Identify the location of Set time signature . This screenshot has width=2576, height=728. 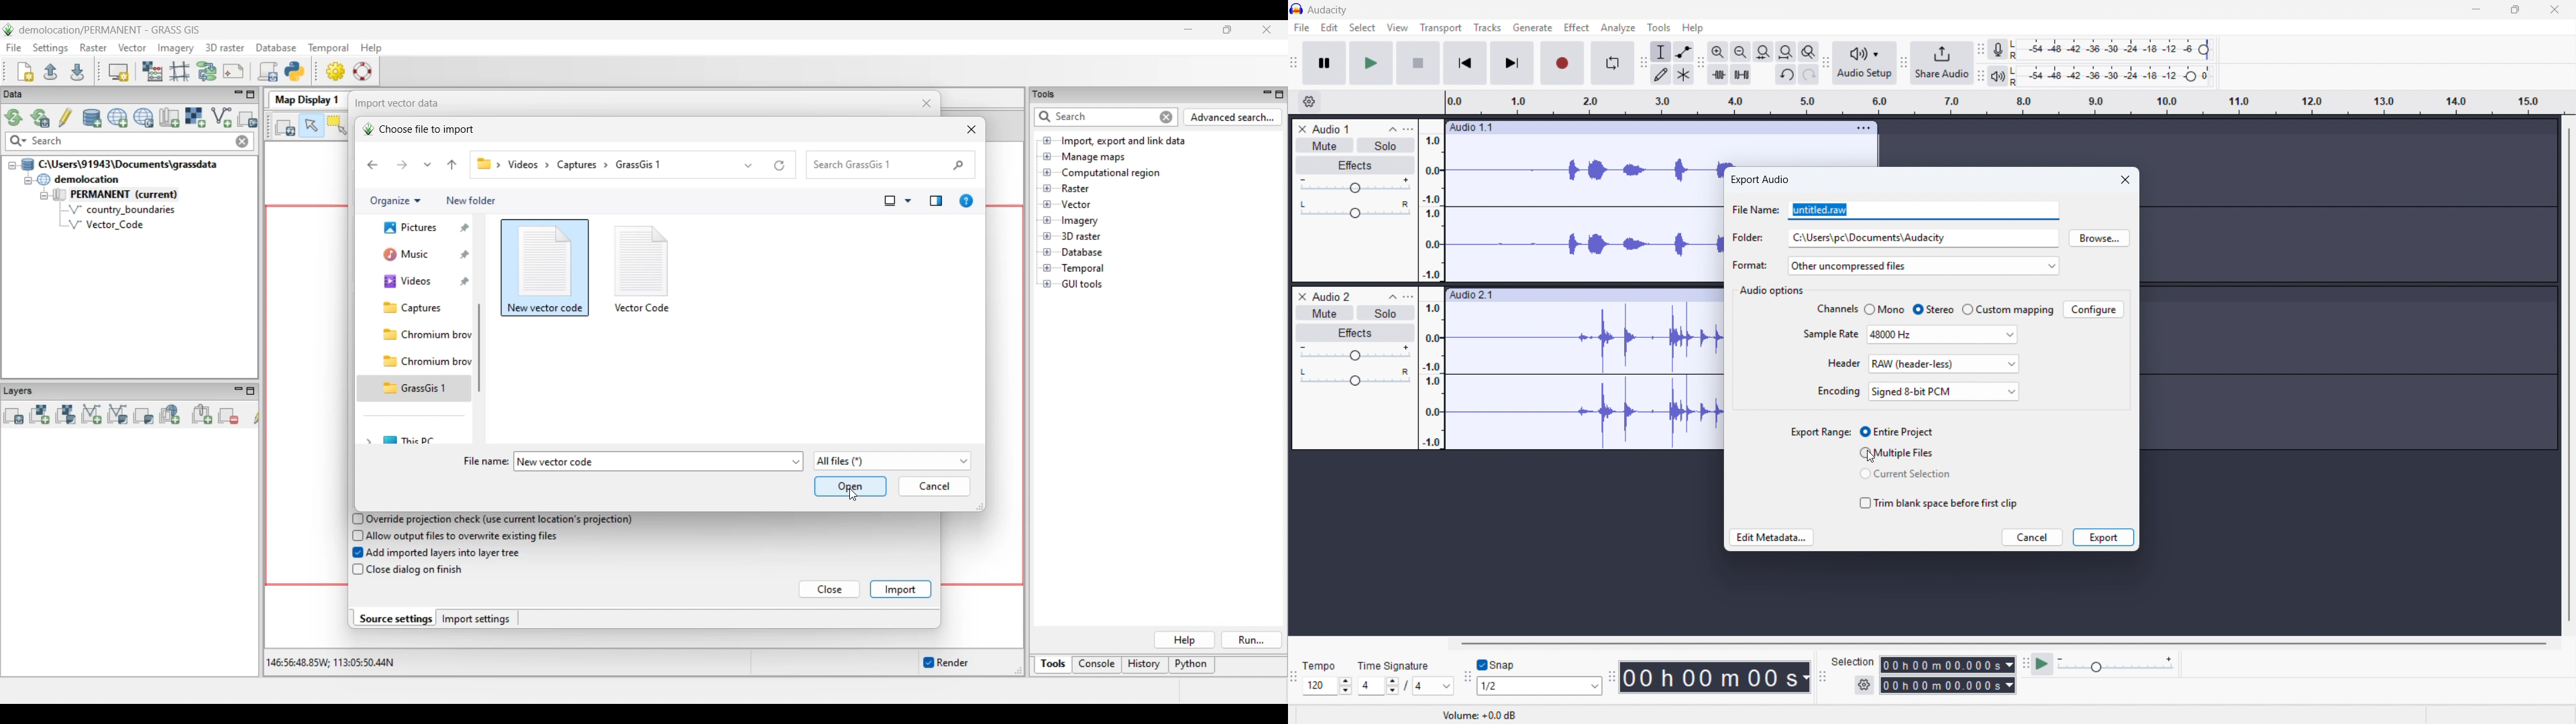
(1407, 686).